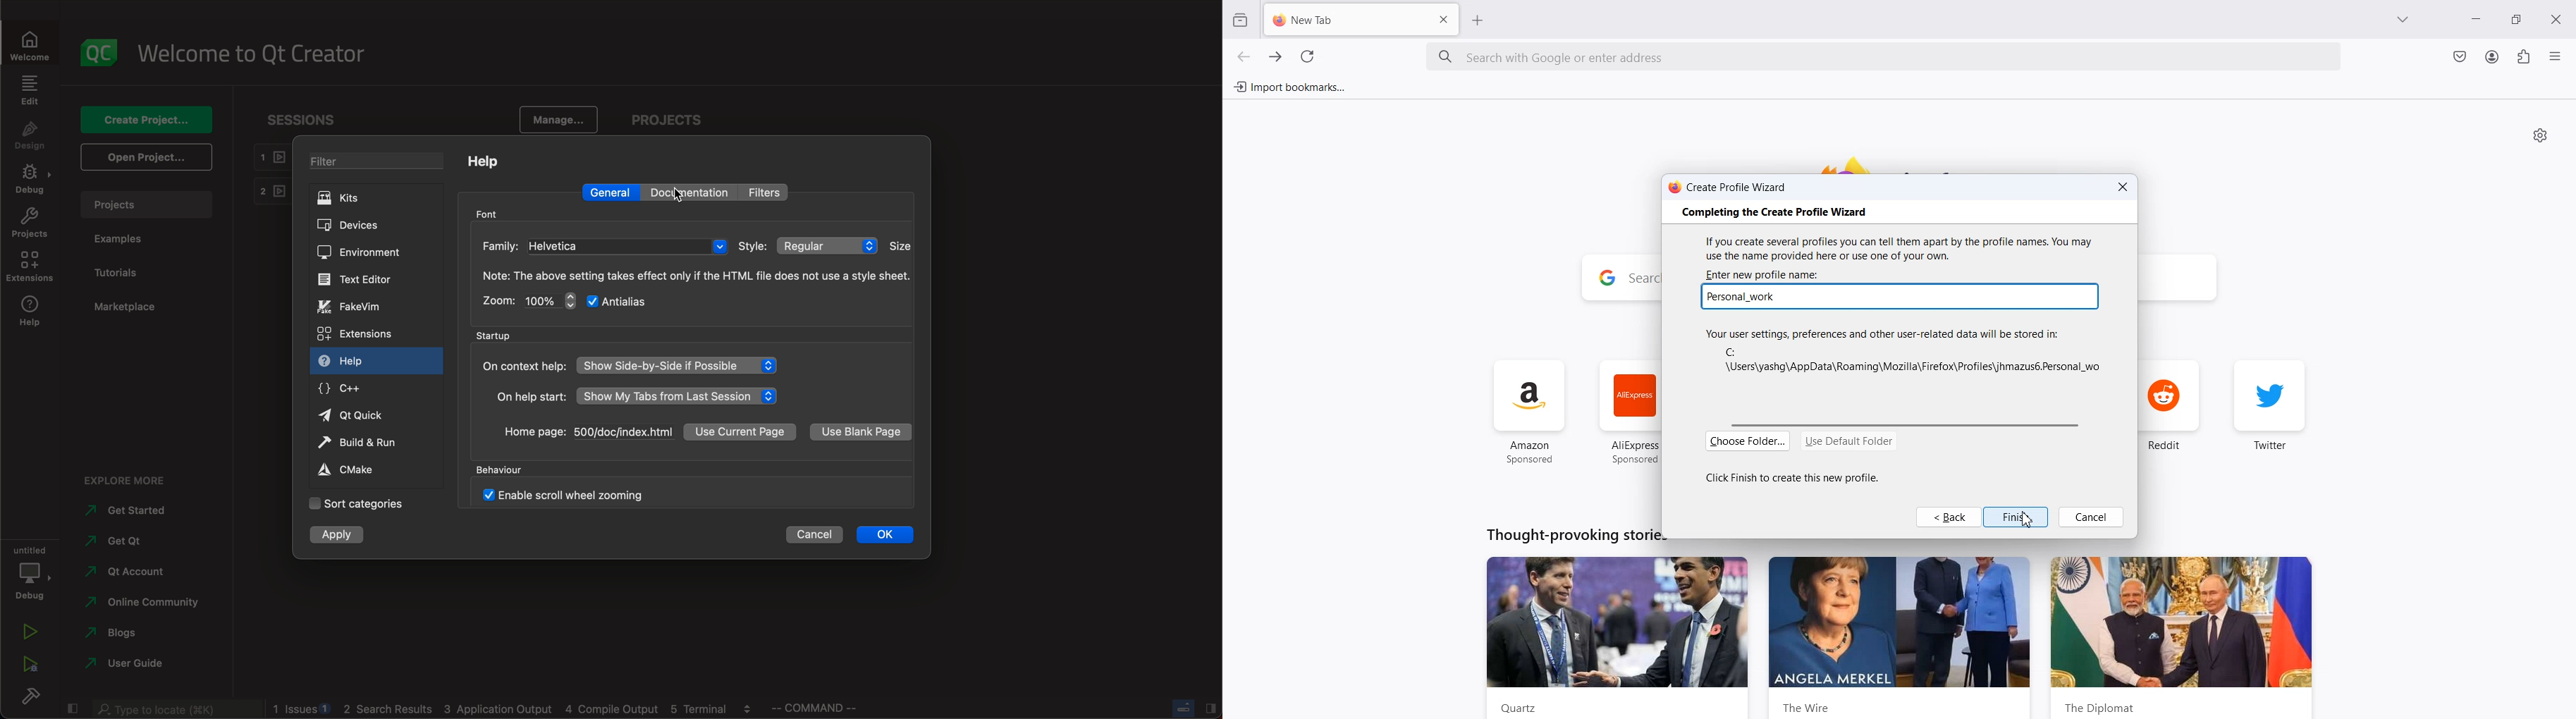 Image resolution: width=2576 pixels, height=728 pixels. What do you see at coordinates (2181, 637) in the screenshot?
I see `the diplomat` at bounding box center [2181, 637].